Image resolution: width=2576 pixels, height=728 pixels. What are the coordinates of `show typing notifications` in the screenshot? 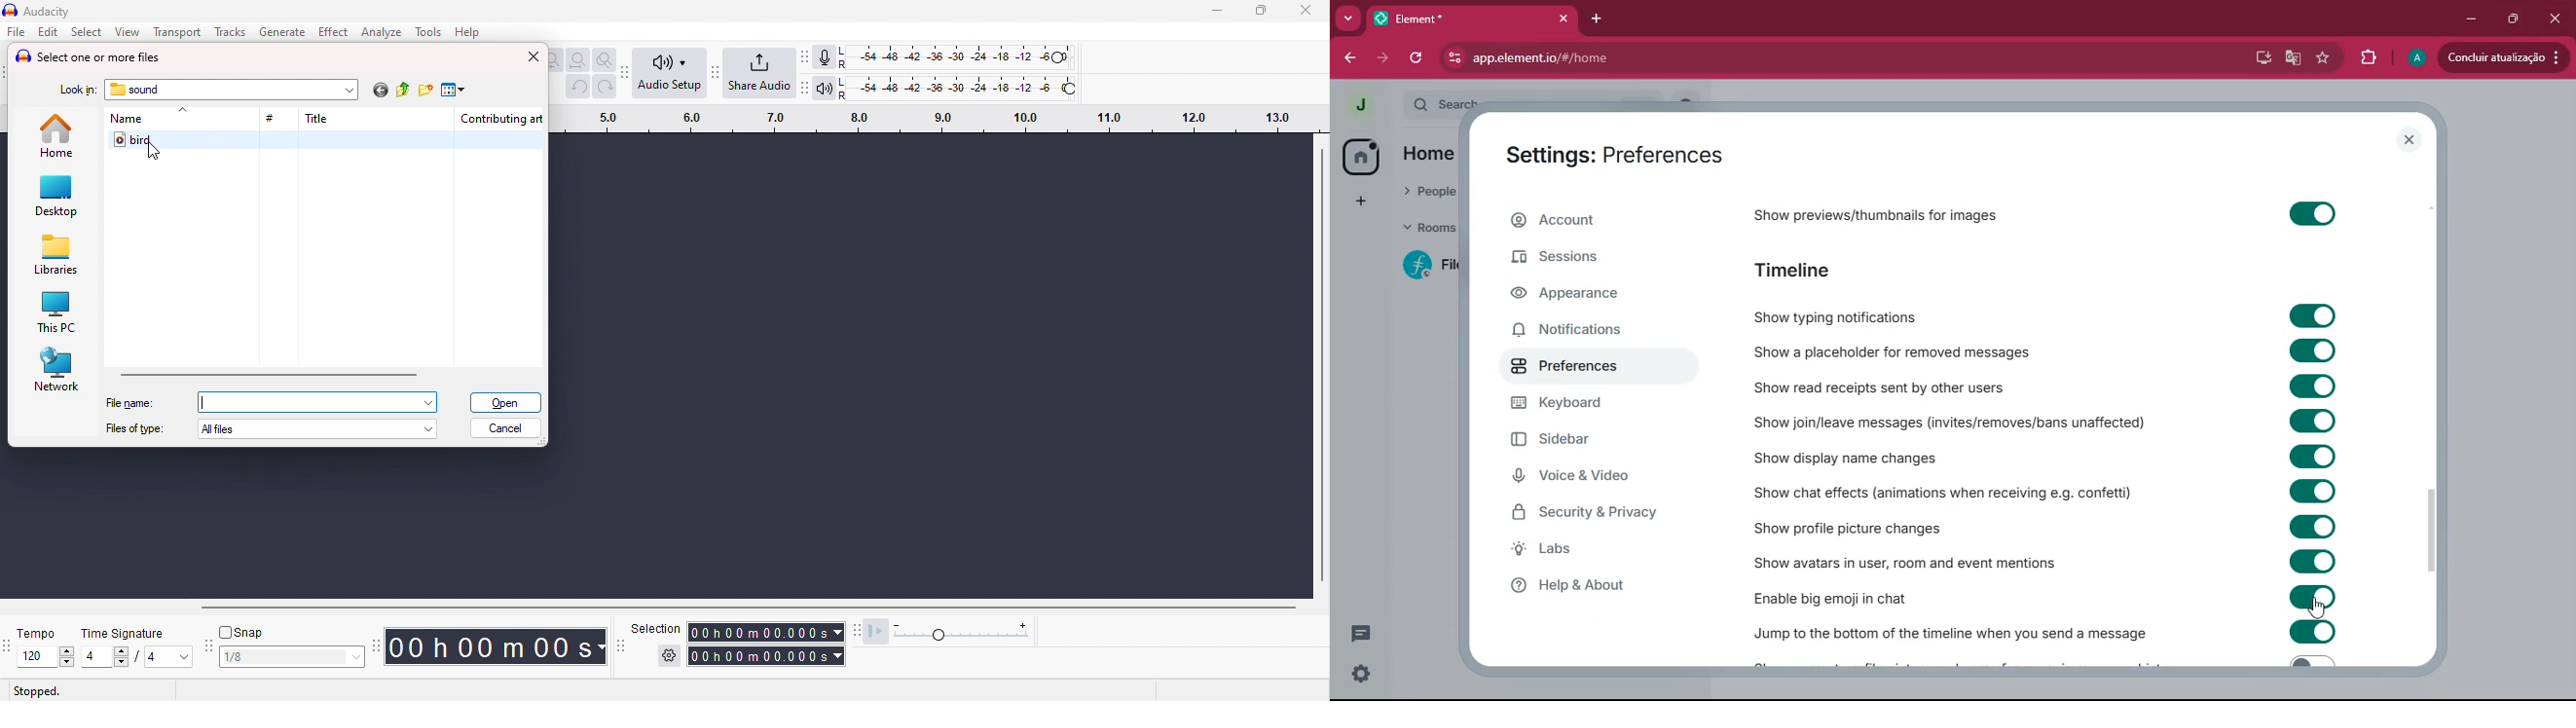 It's located at (1902, 318).